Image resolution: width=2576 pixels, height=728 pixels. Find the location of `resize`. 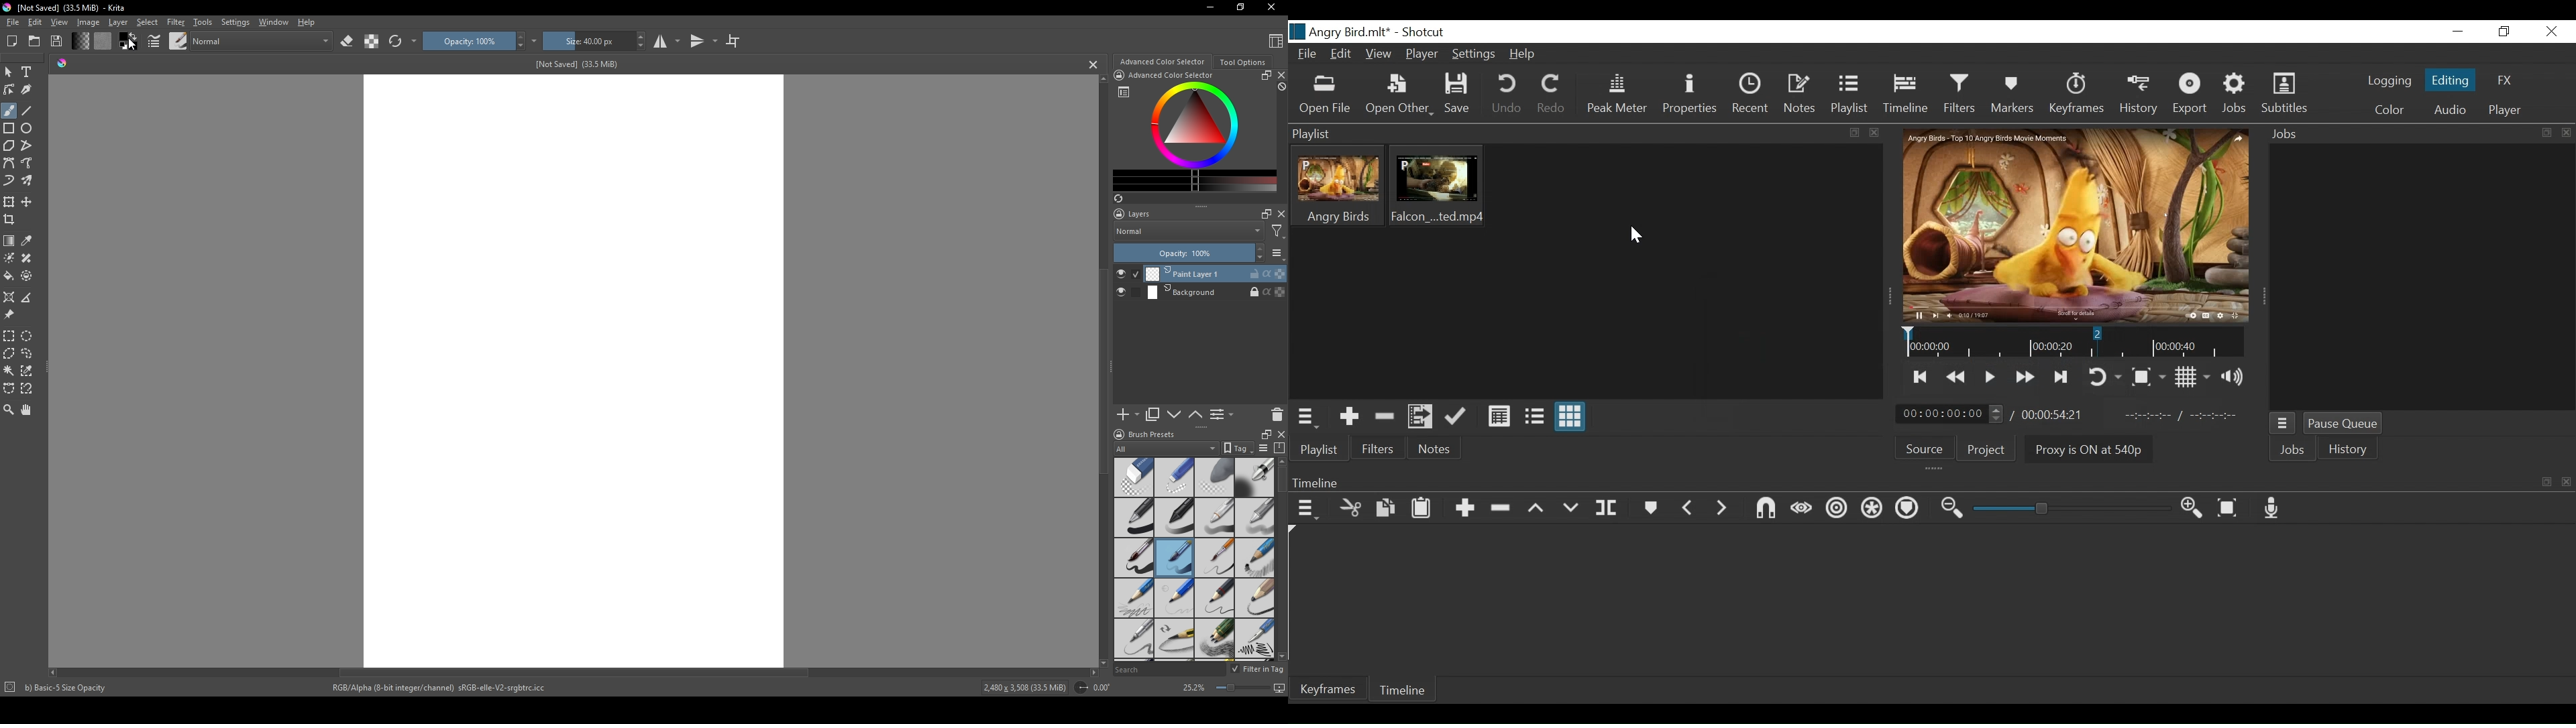

resize is located at coordinates (1263, 433).